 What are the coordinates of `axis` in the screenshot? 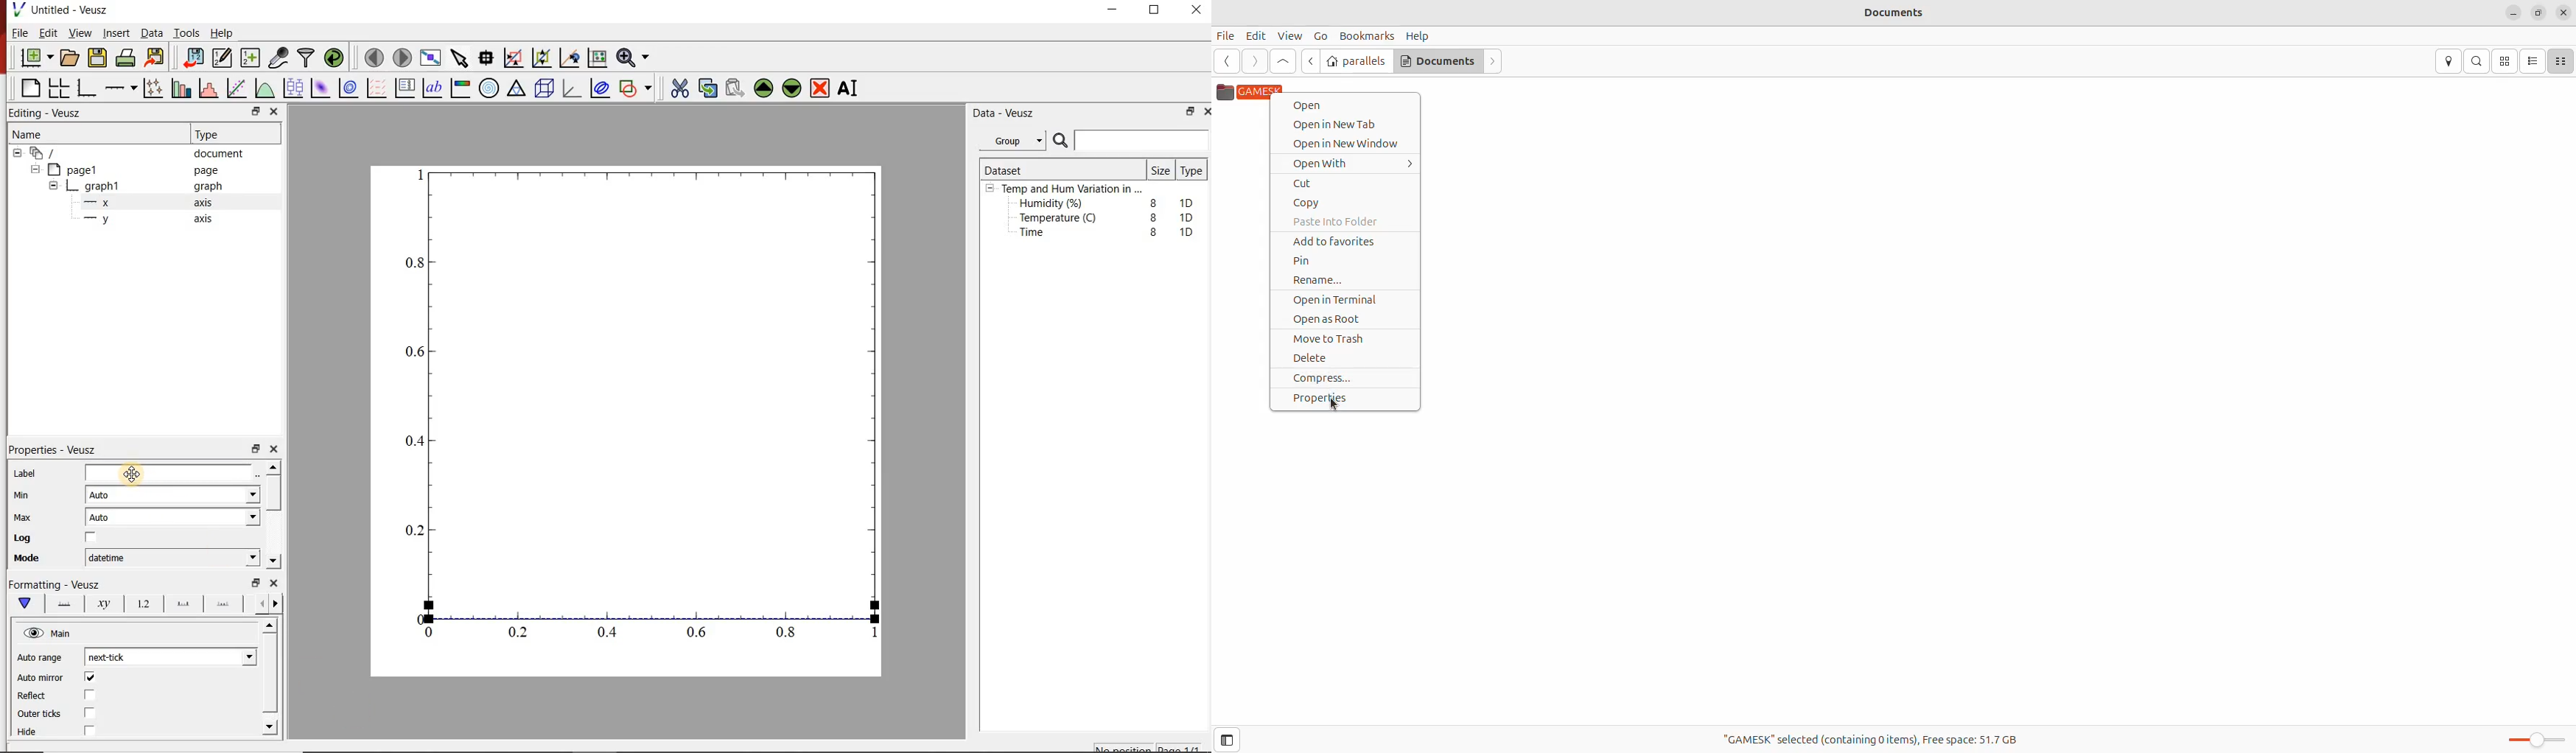 It's located at (208, 204).